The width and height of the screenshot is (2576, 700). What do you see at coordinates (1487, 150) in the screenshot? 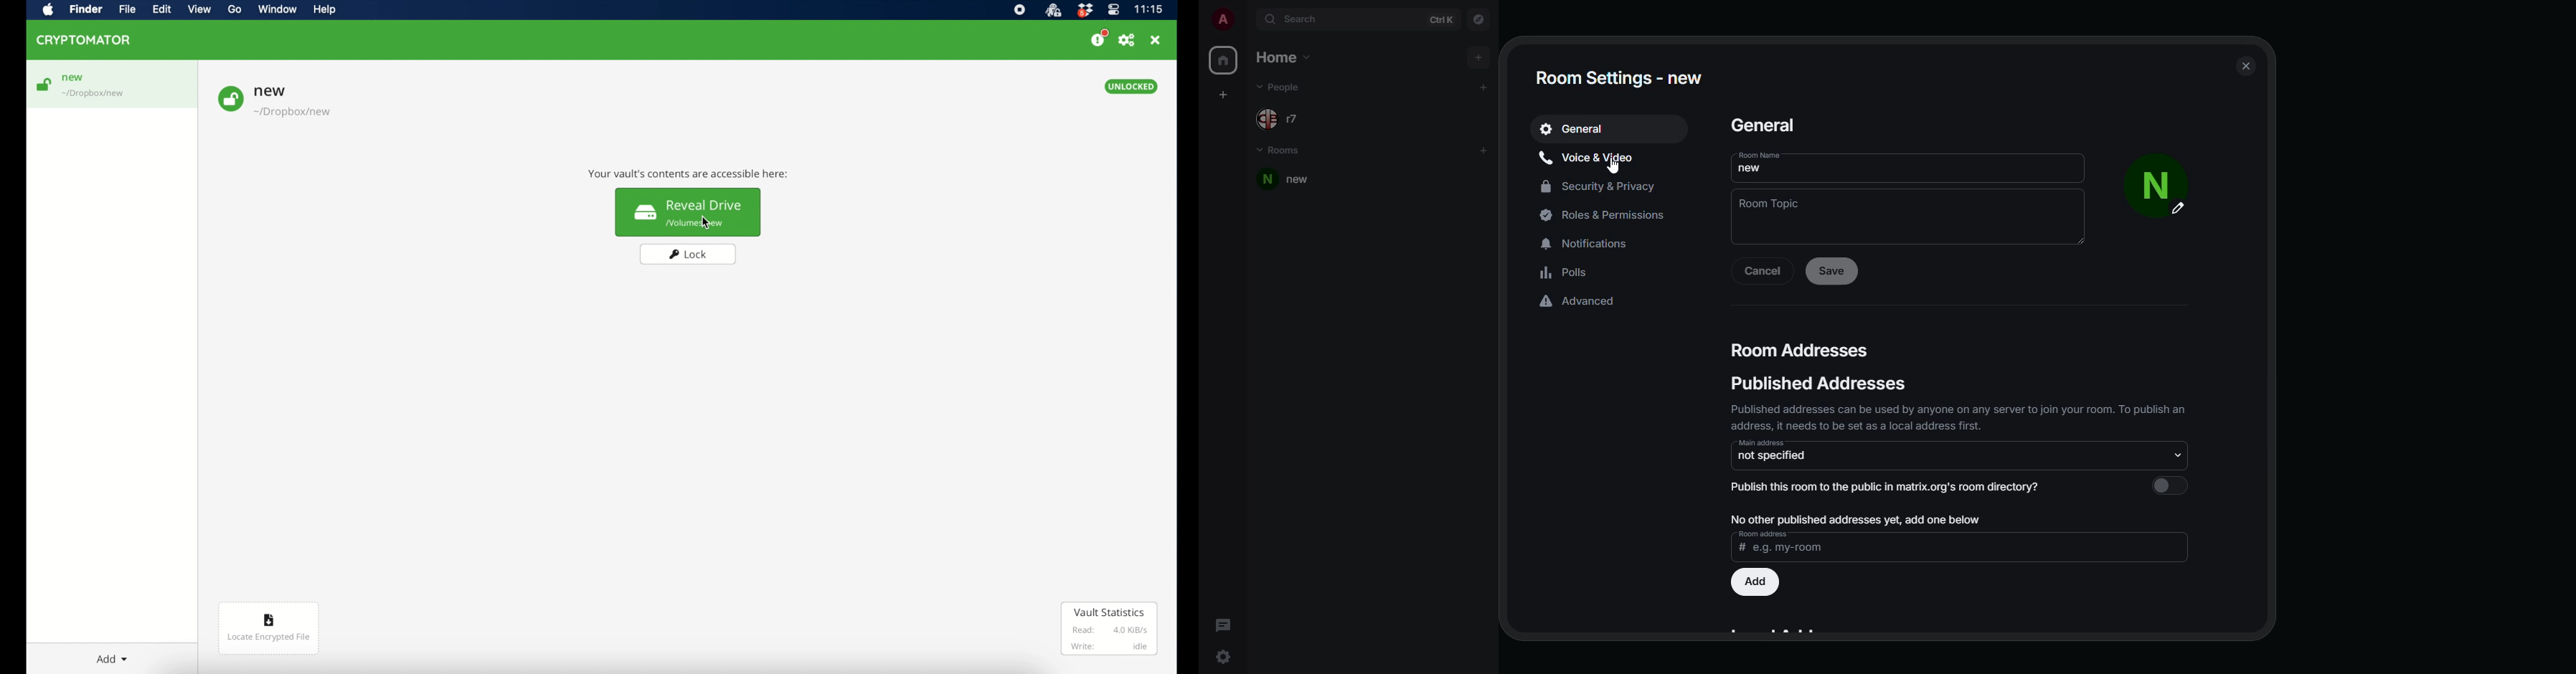
I see `add` at bounding box center [1487, 150].